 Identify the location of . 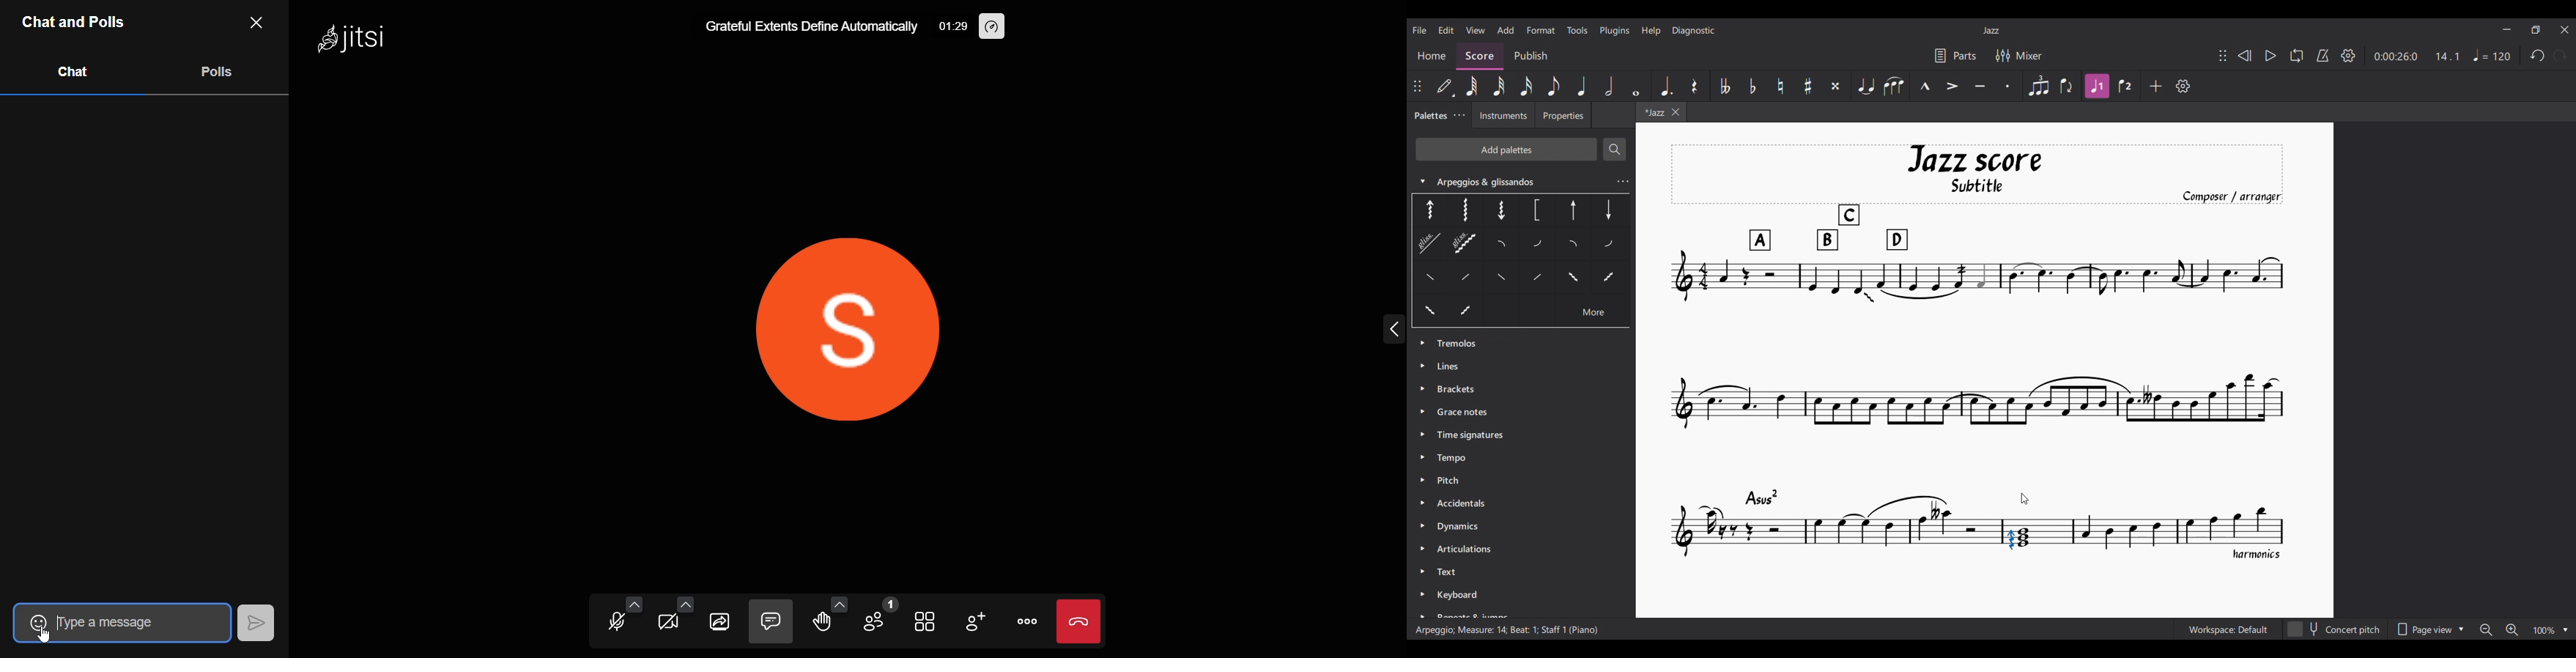
(1466, 279).